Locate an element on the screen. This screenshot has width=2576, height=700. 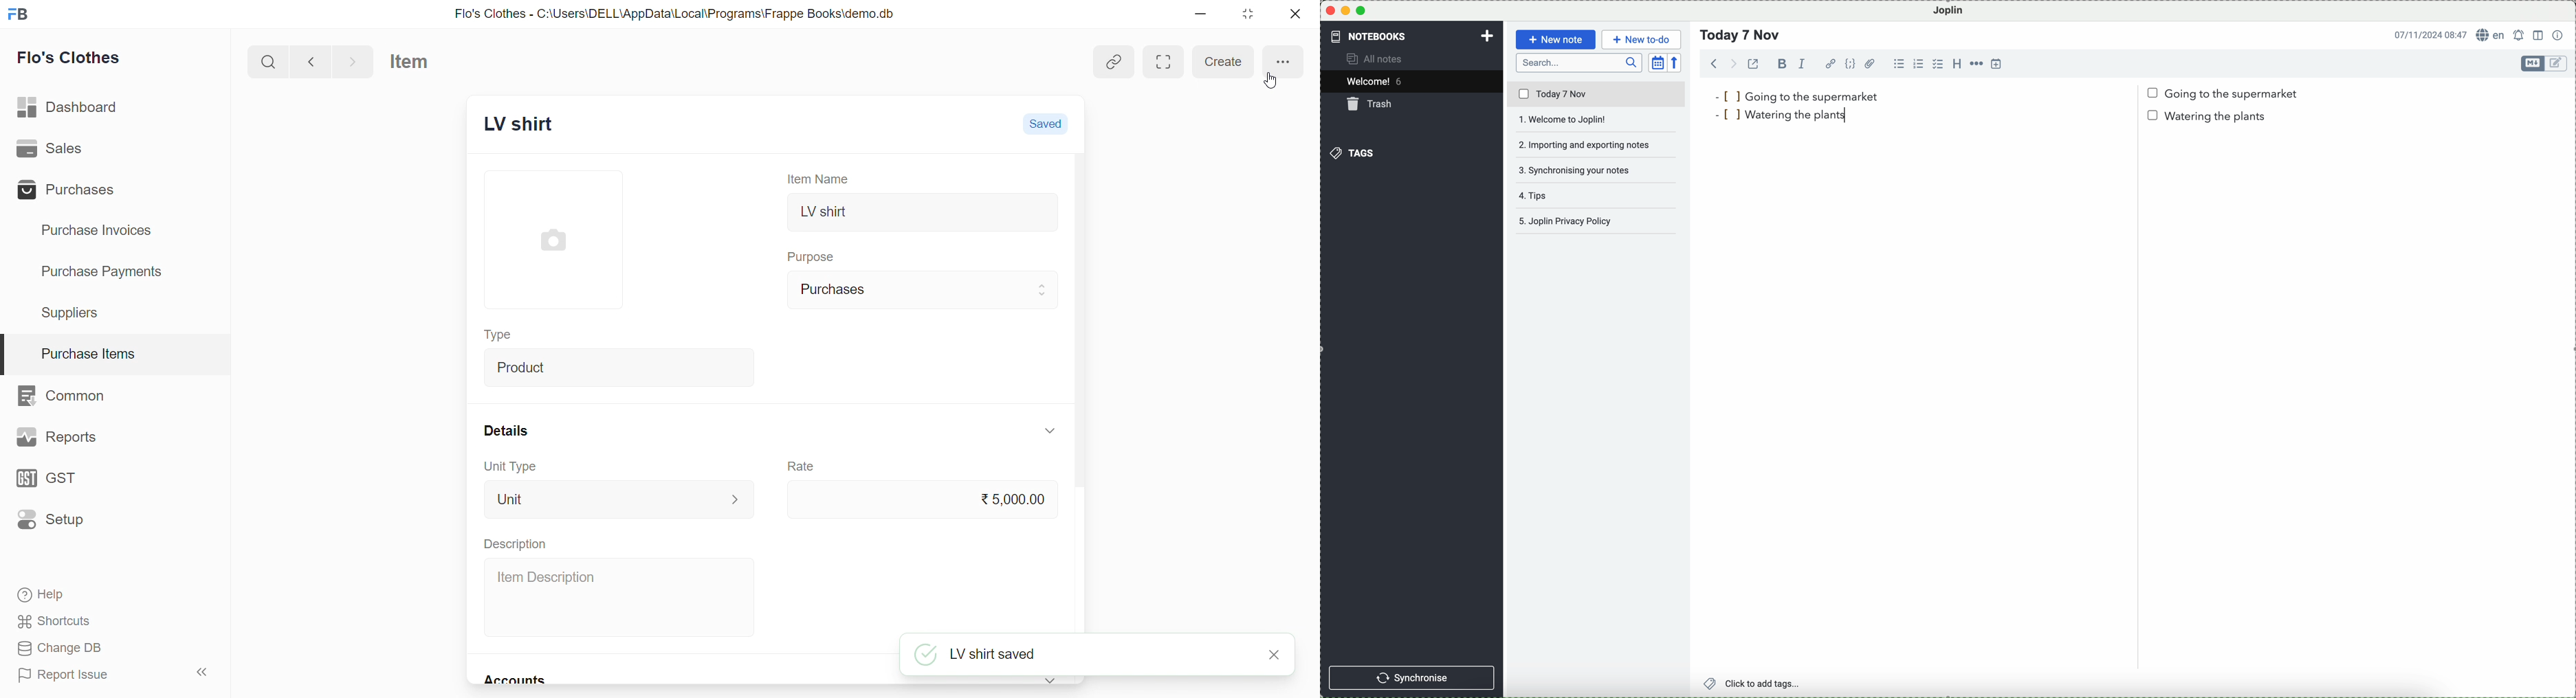
tips is located at coordinates (1537, 195).